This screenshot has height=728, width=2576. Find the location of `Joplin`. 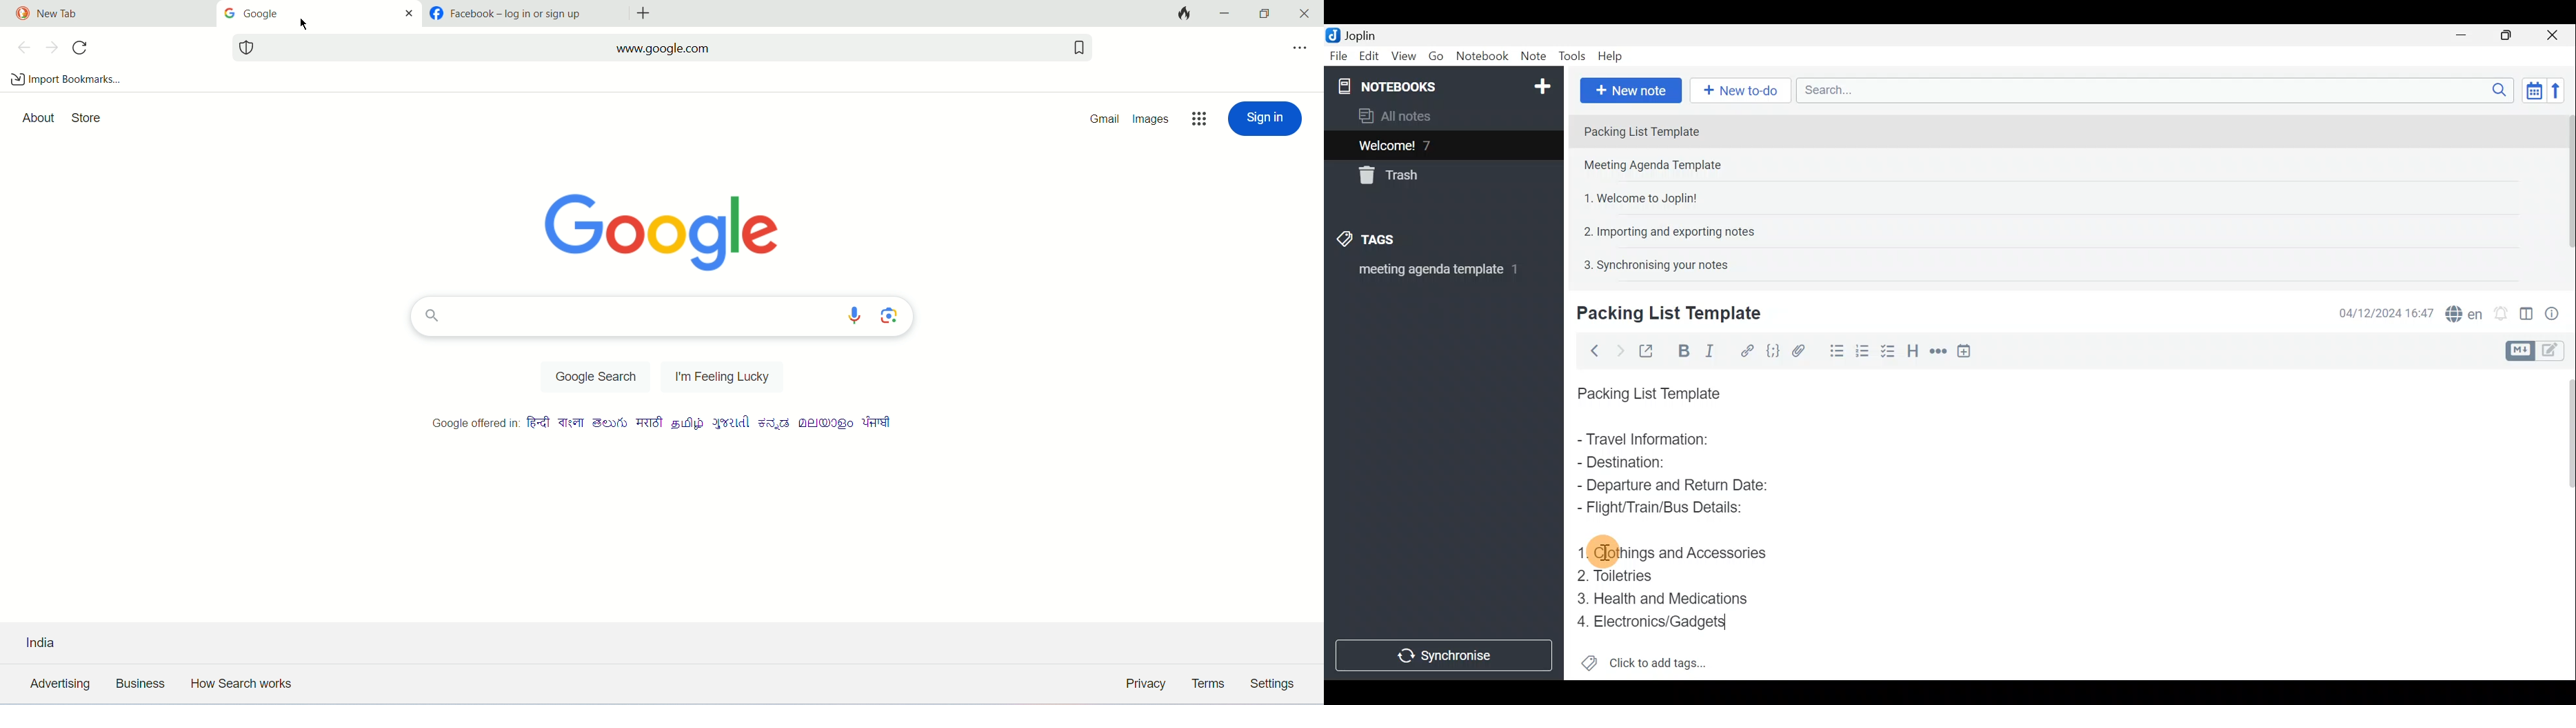

Joplin is located at coordinates (1355, 35).